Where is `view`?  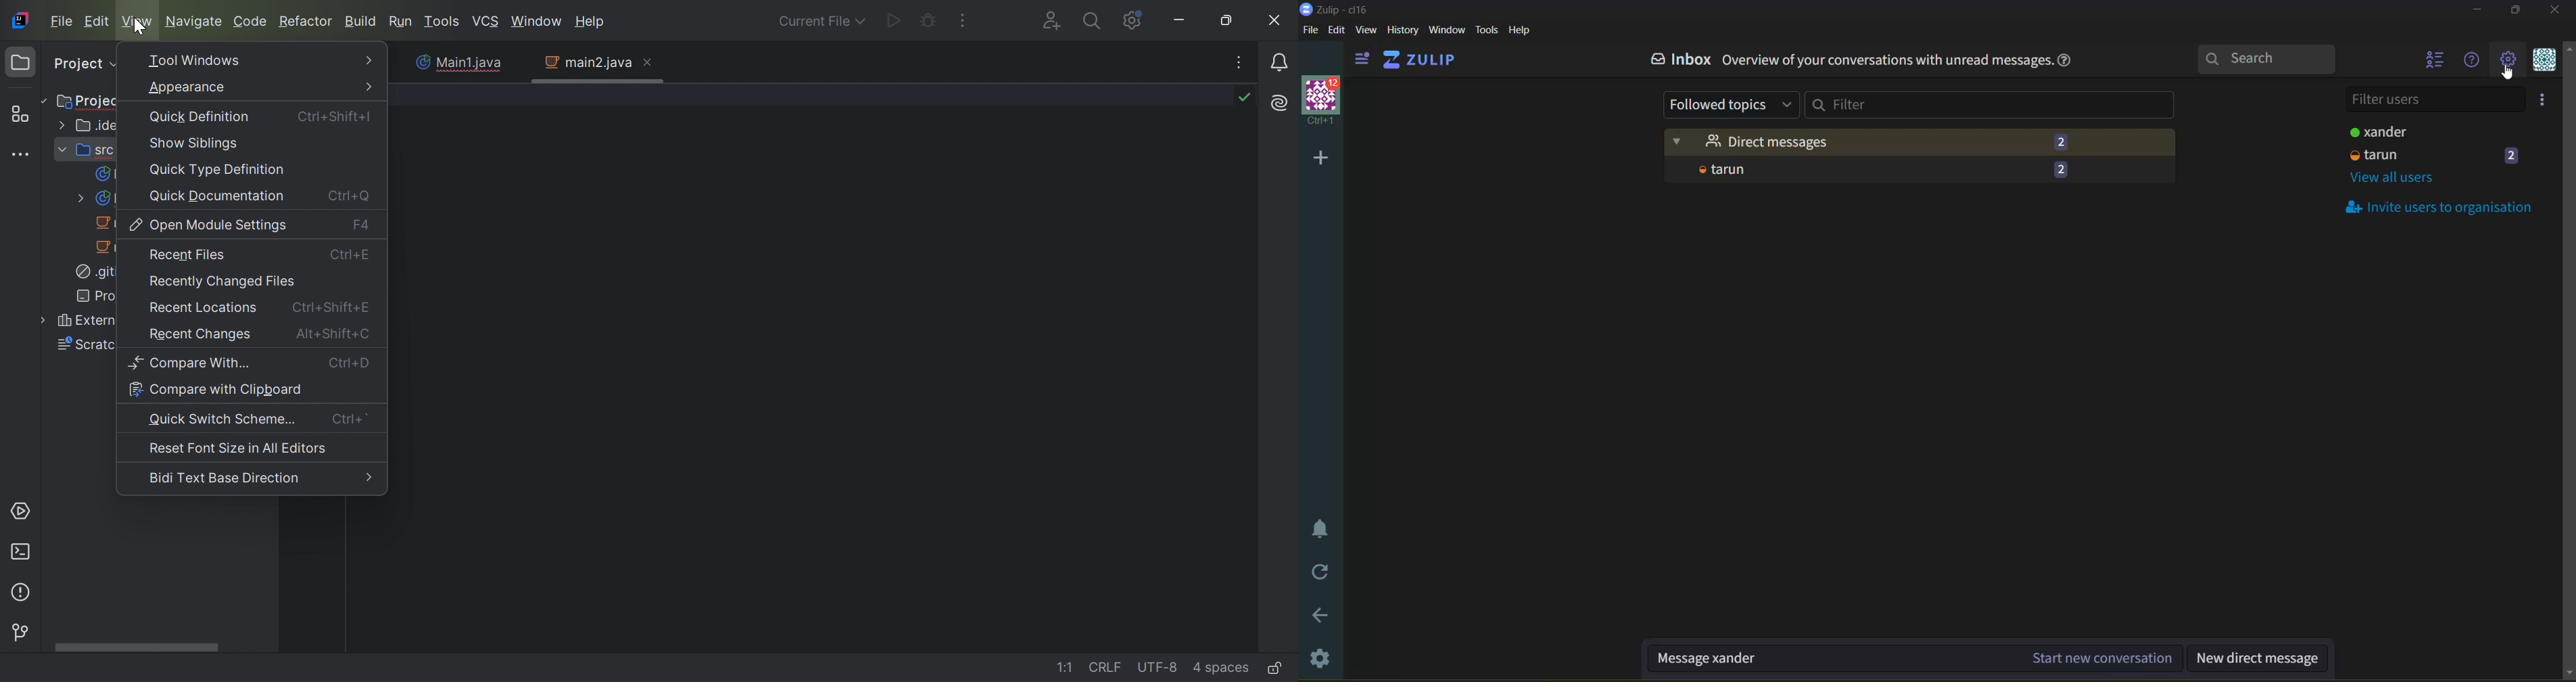 view is located at coordinates (1366, 32).